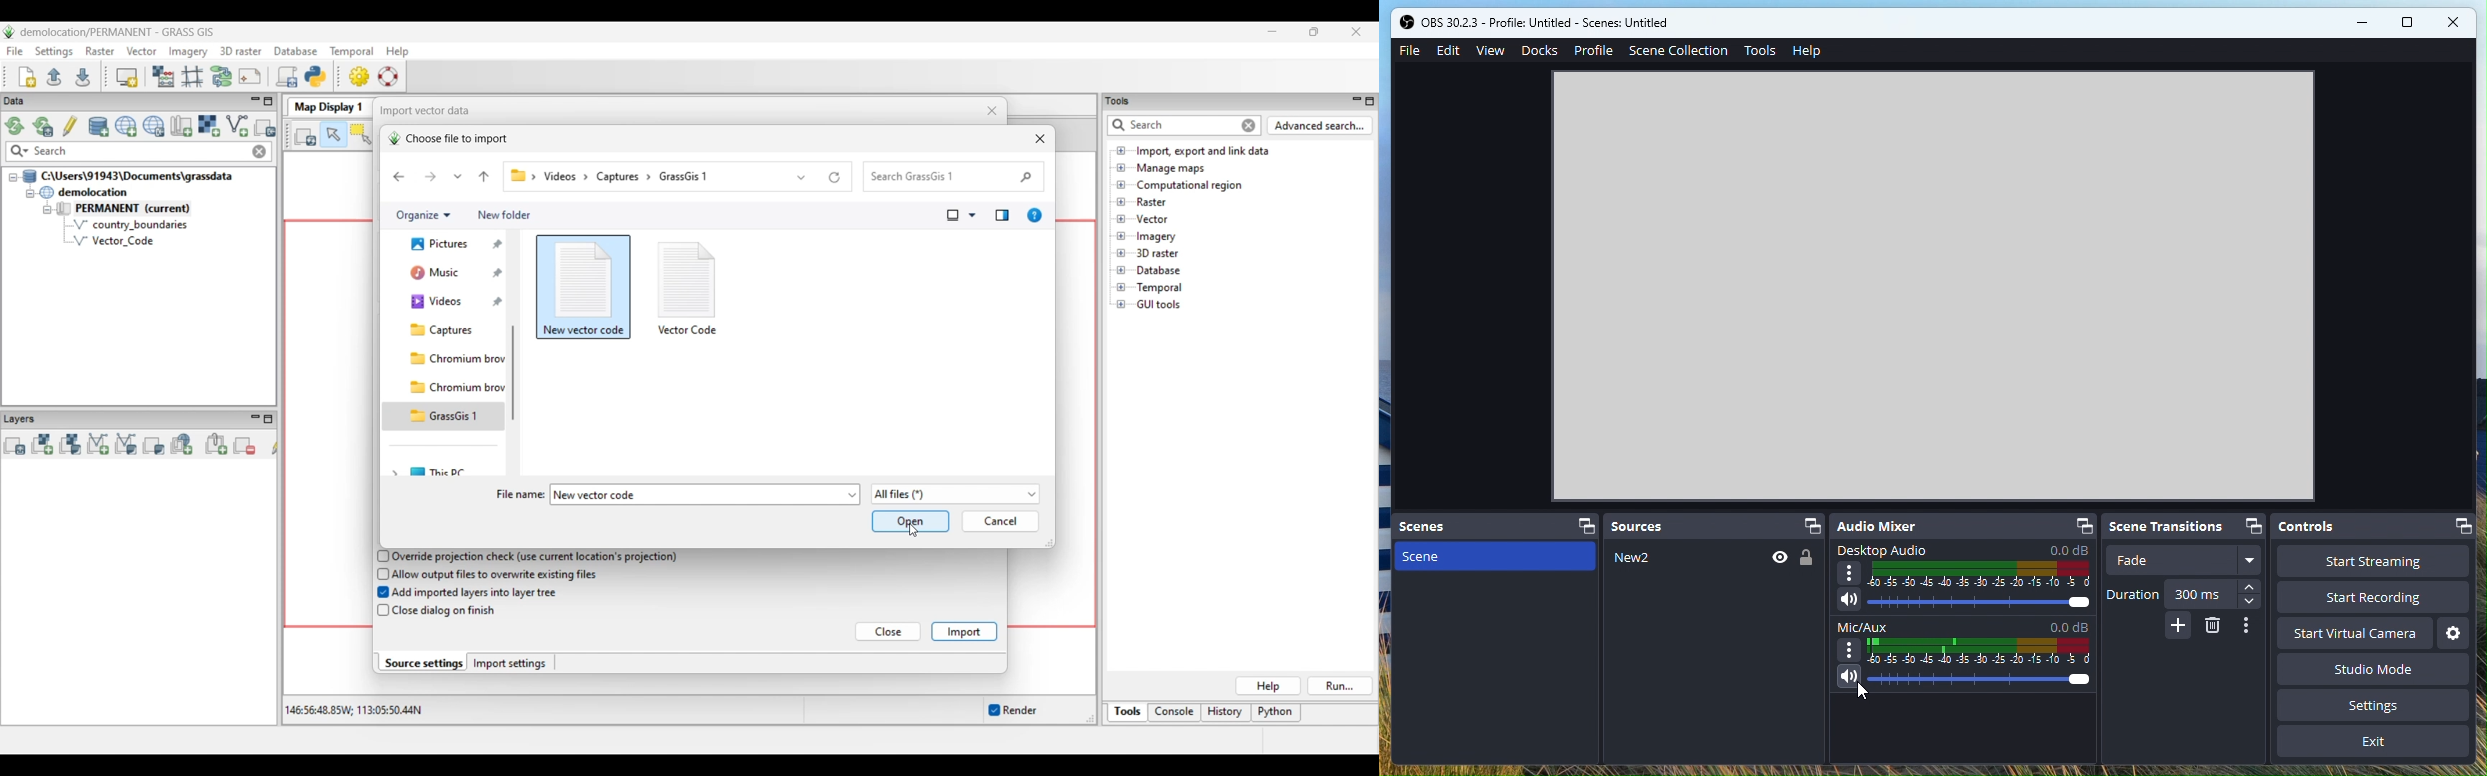 This screenshot has width=2492, height=784. Describe the element at coordinates (1450, 51) in the screenshot. I see `Edit` at that location.